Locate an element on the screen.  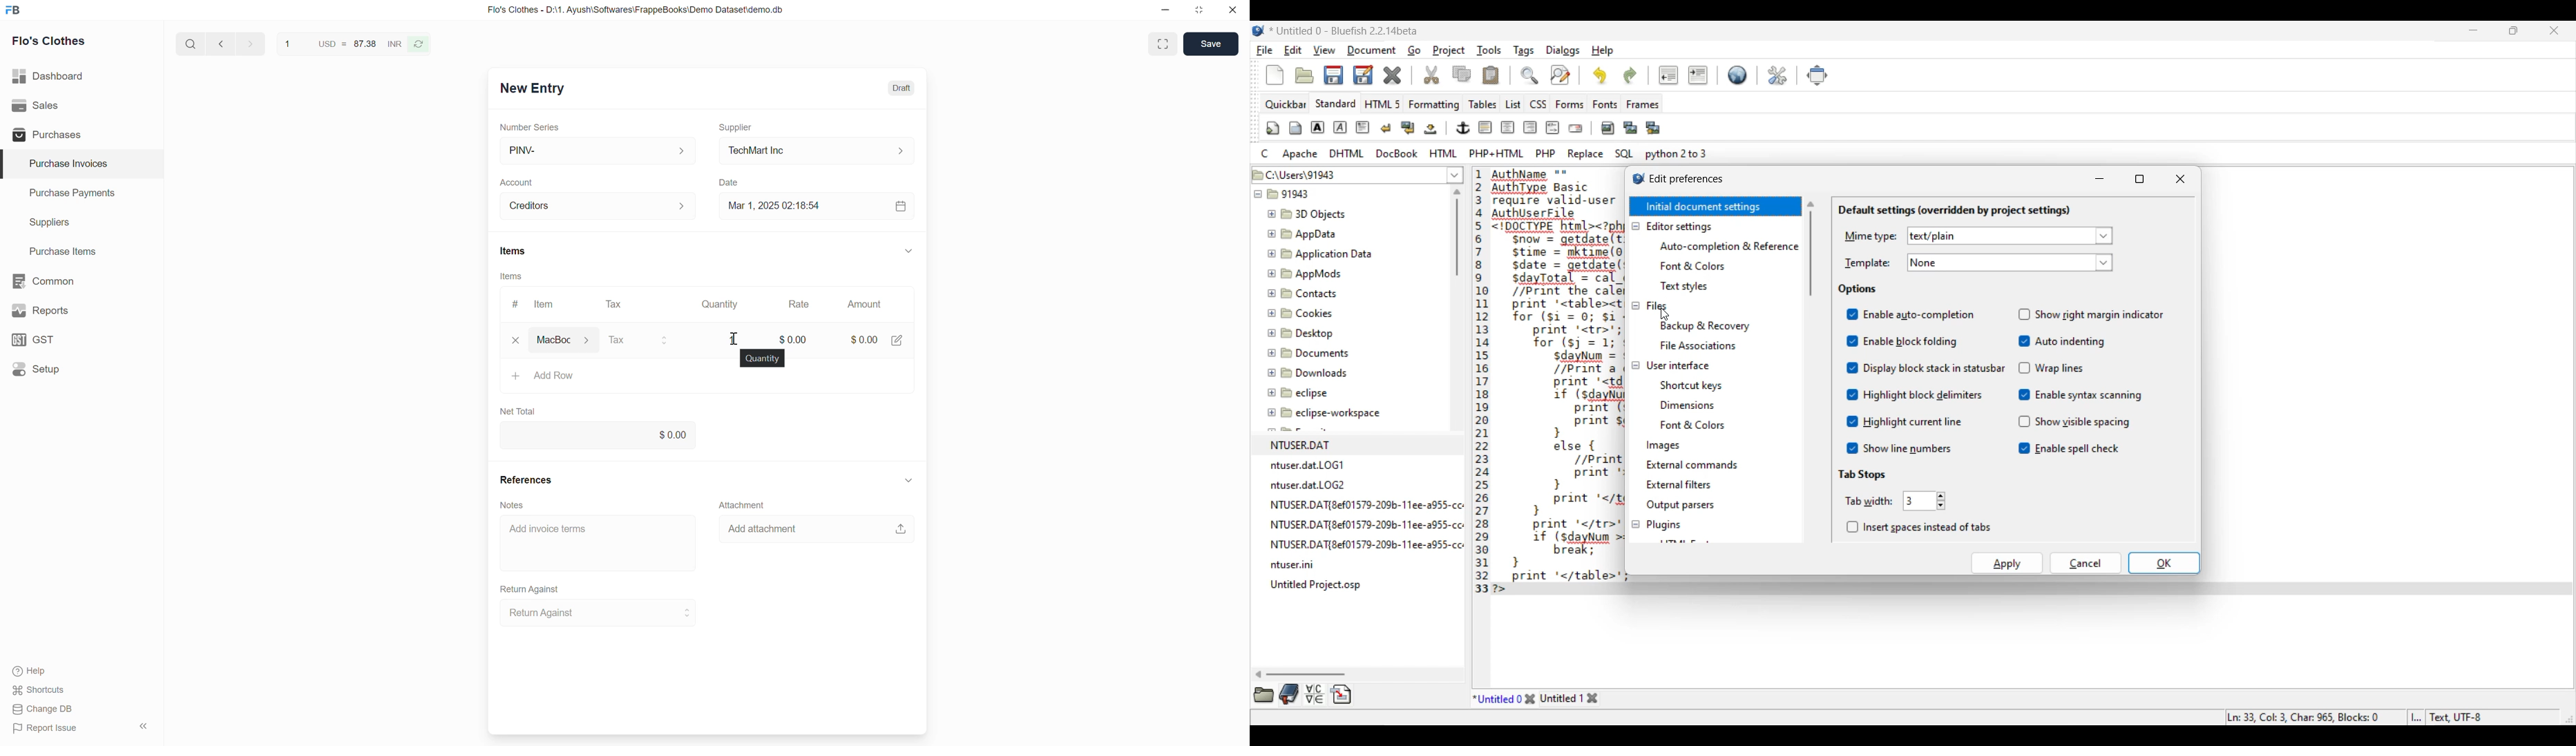
Edit menu is located at coordinates (1293, 50).